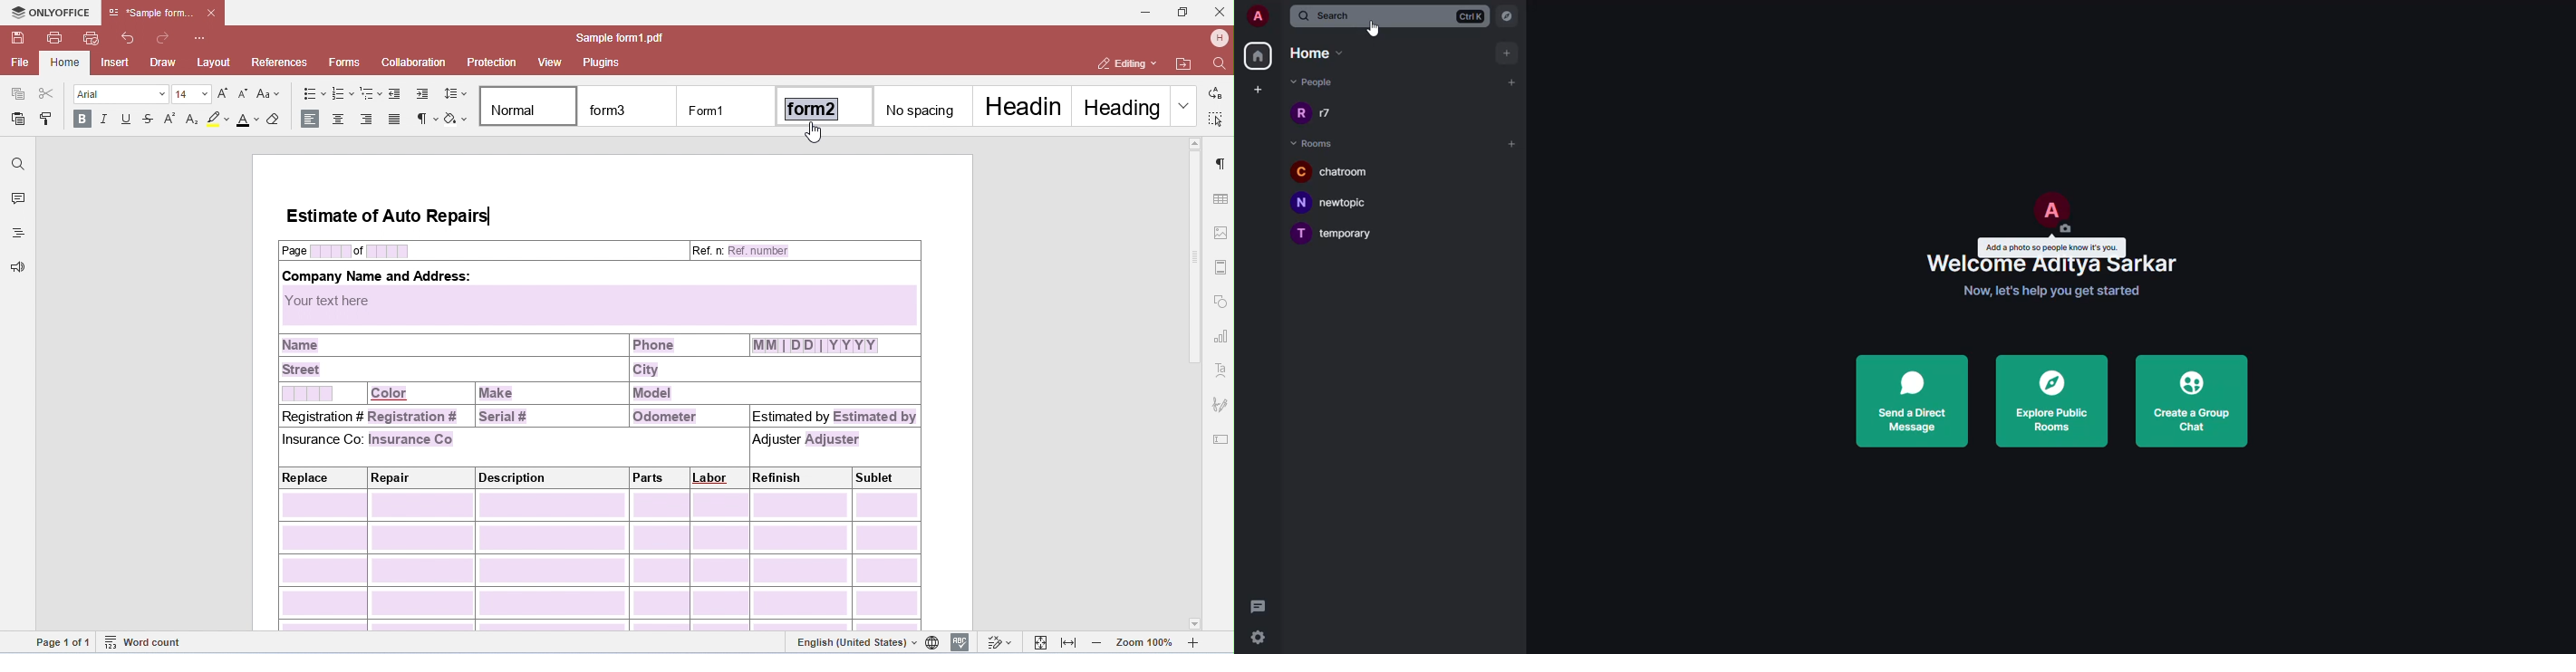  Describe the element at coordinates (1337, 233) in the screenshot. I see `room` at that location.